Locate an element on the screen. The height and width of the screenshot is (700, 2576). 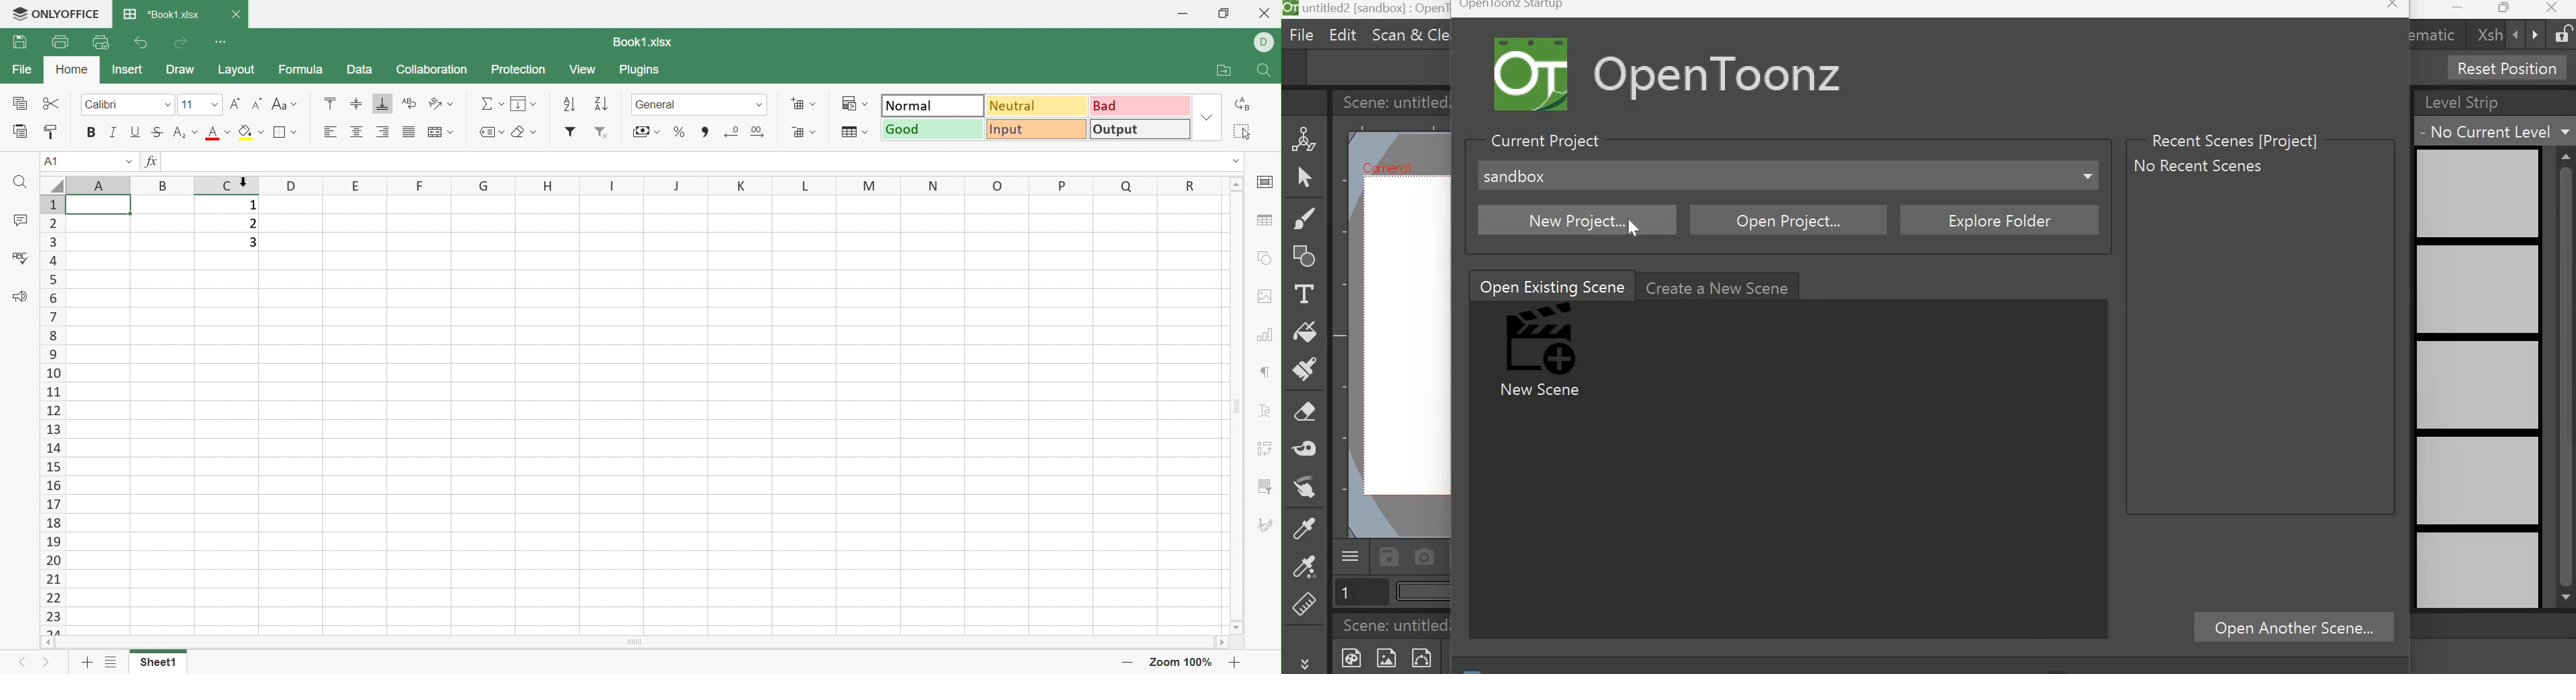
Drop Down is located at coordinates (501, 104).